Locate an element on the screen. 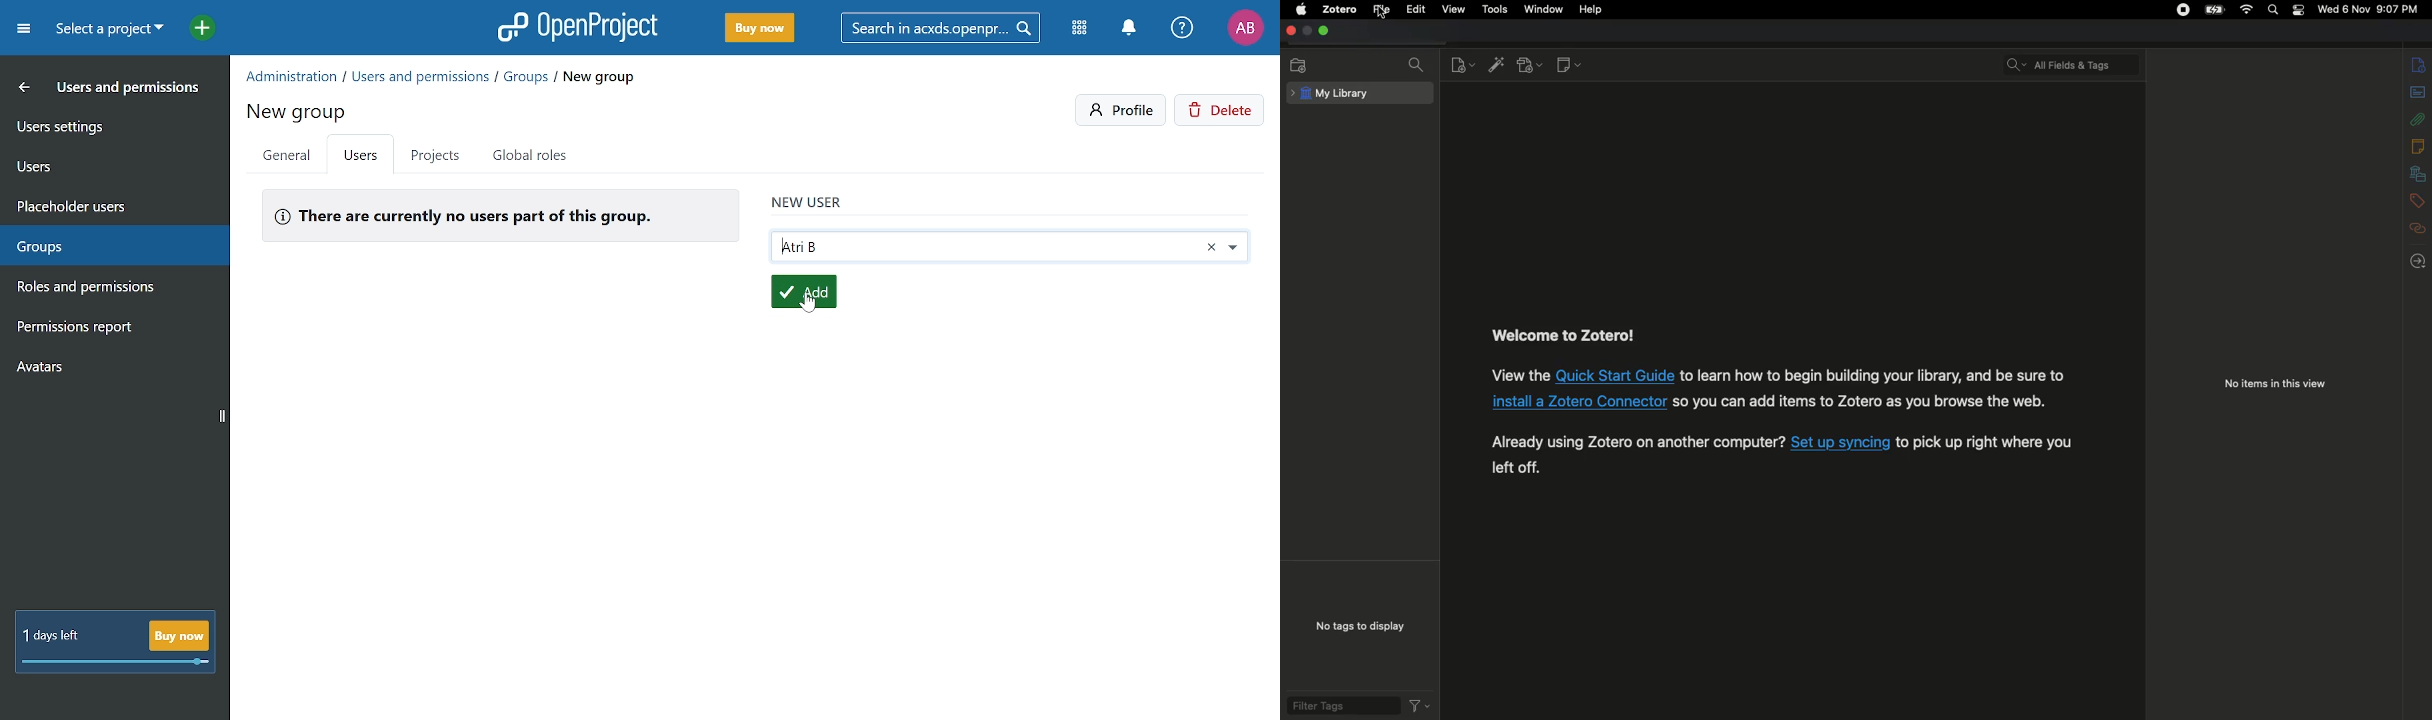 The image size is (2436, 728). Charge is located at coordinates (2211, 10).